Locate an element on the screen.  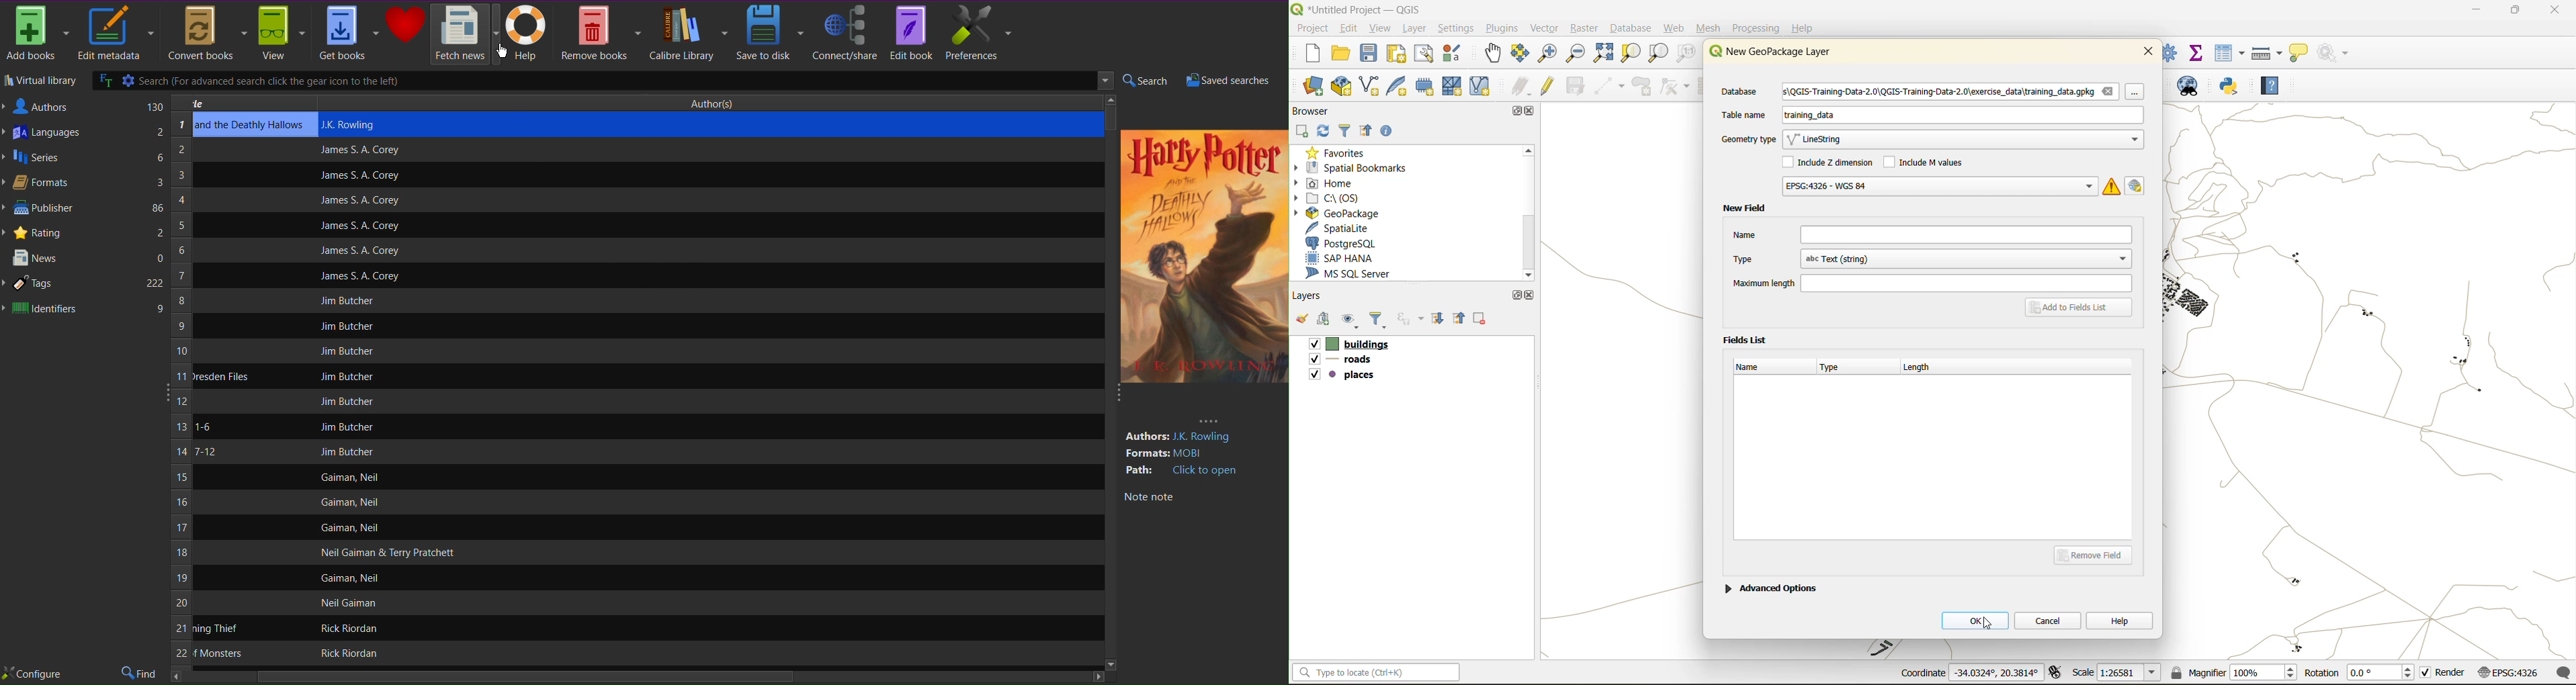
remove field is located at coordinates (2097, 554).